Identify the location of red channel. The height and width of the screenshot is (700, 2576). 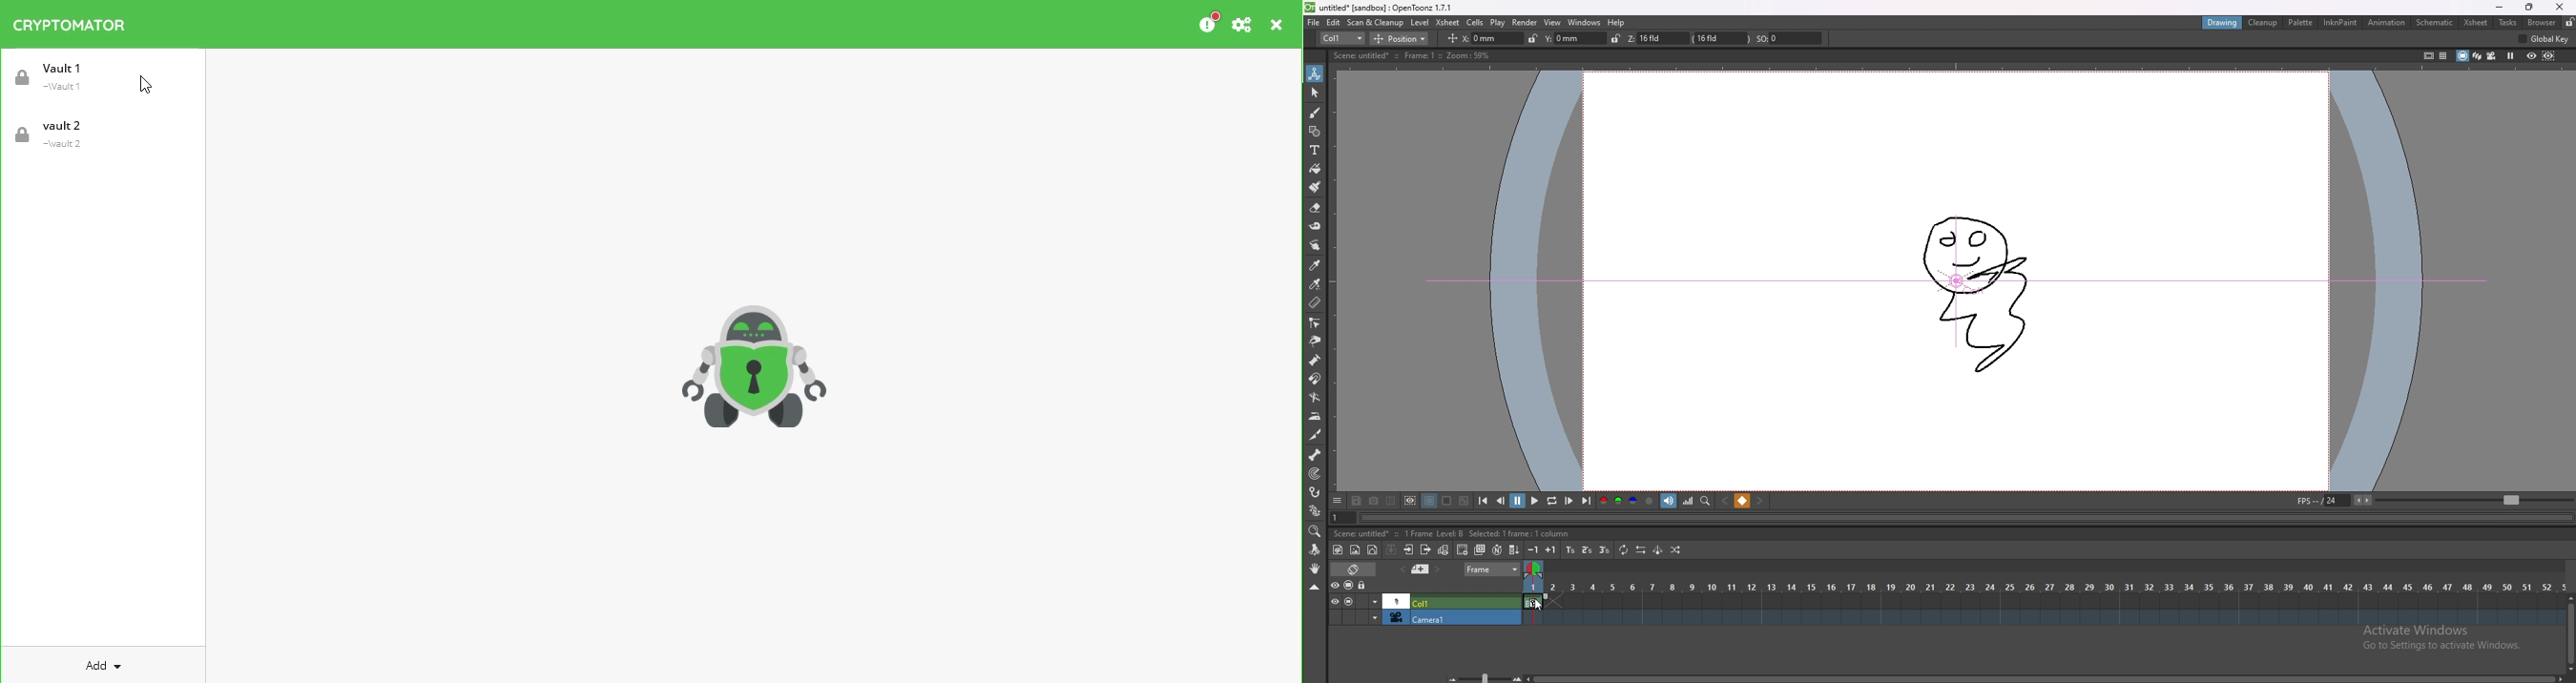
(1604, 501).